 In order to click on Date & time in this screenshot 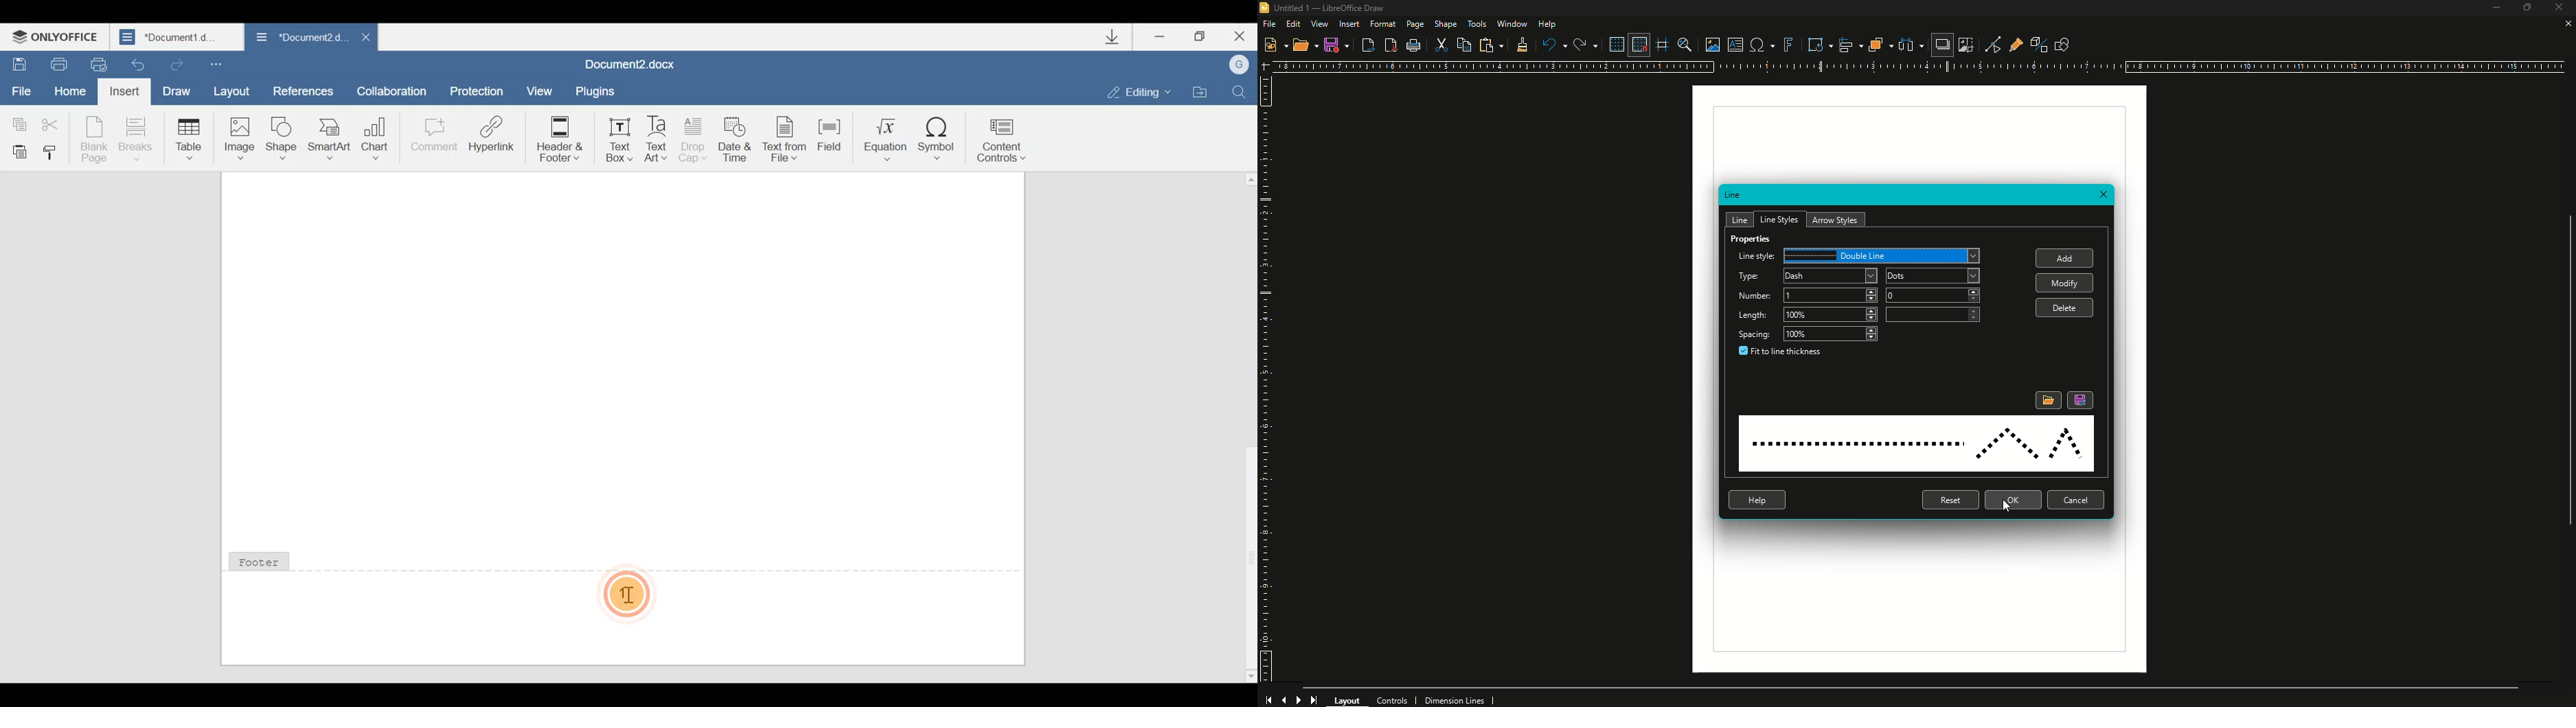, I will do `click(735, 137)`.